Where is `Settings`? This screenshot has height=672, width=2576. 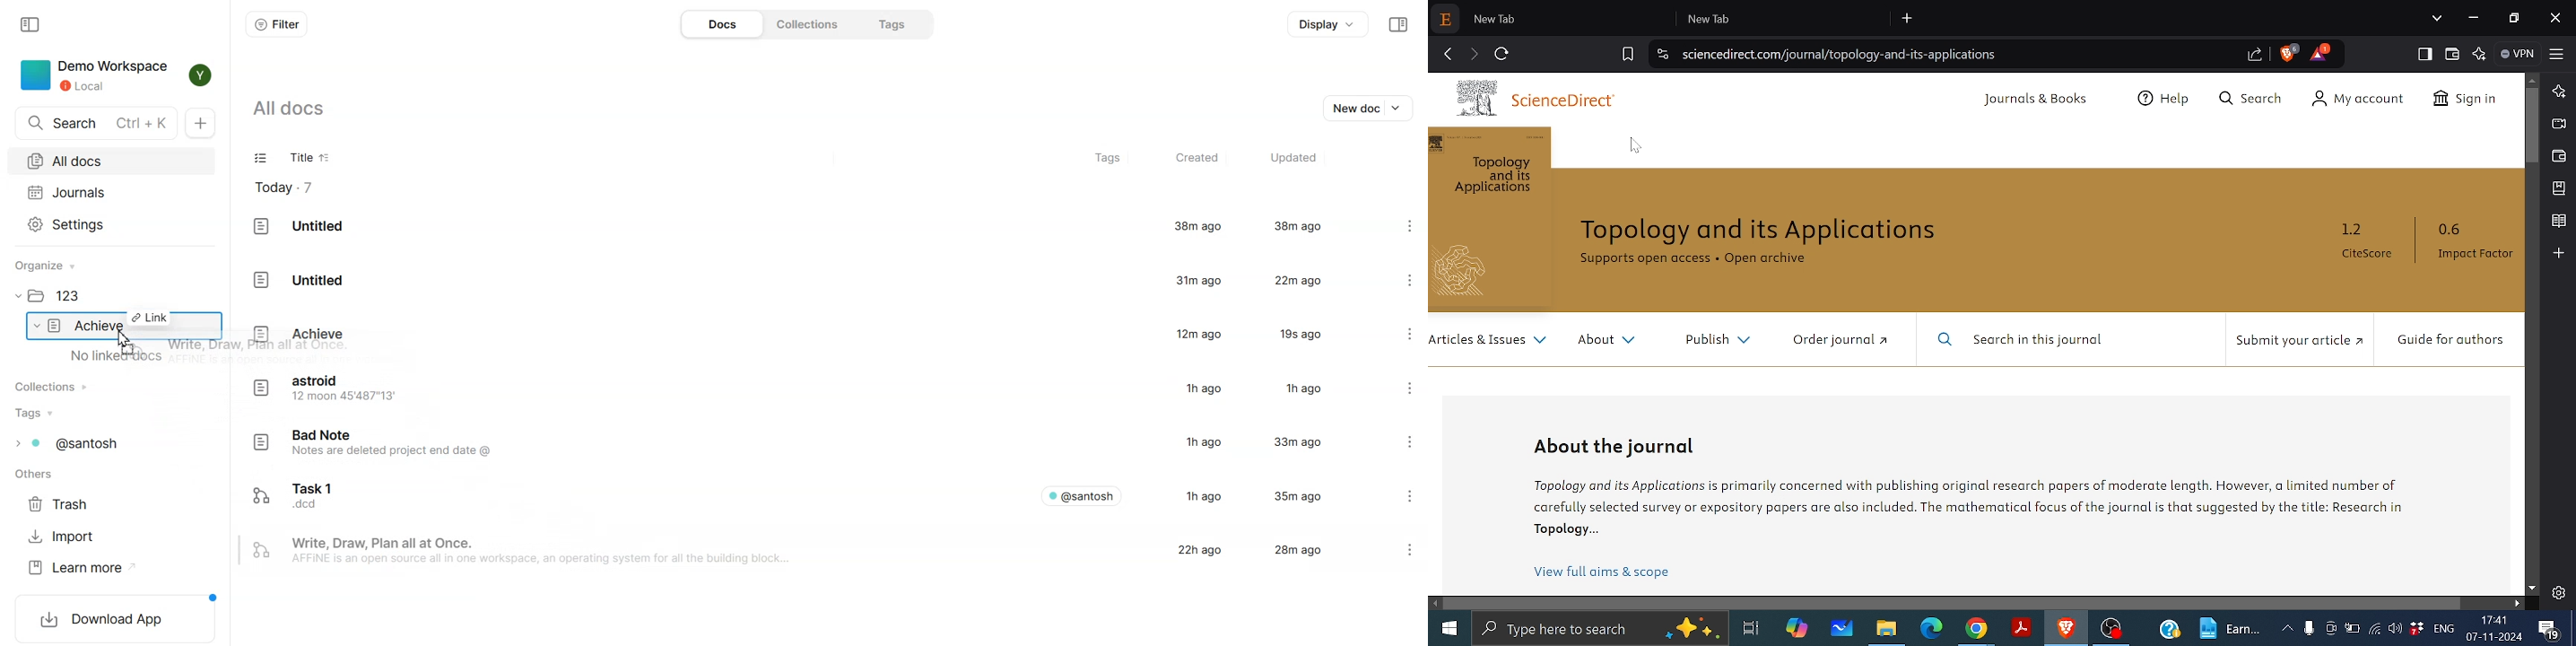
Settings is located at coordinates (1399, 494).